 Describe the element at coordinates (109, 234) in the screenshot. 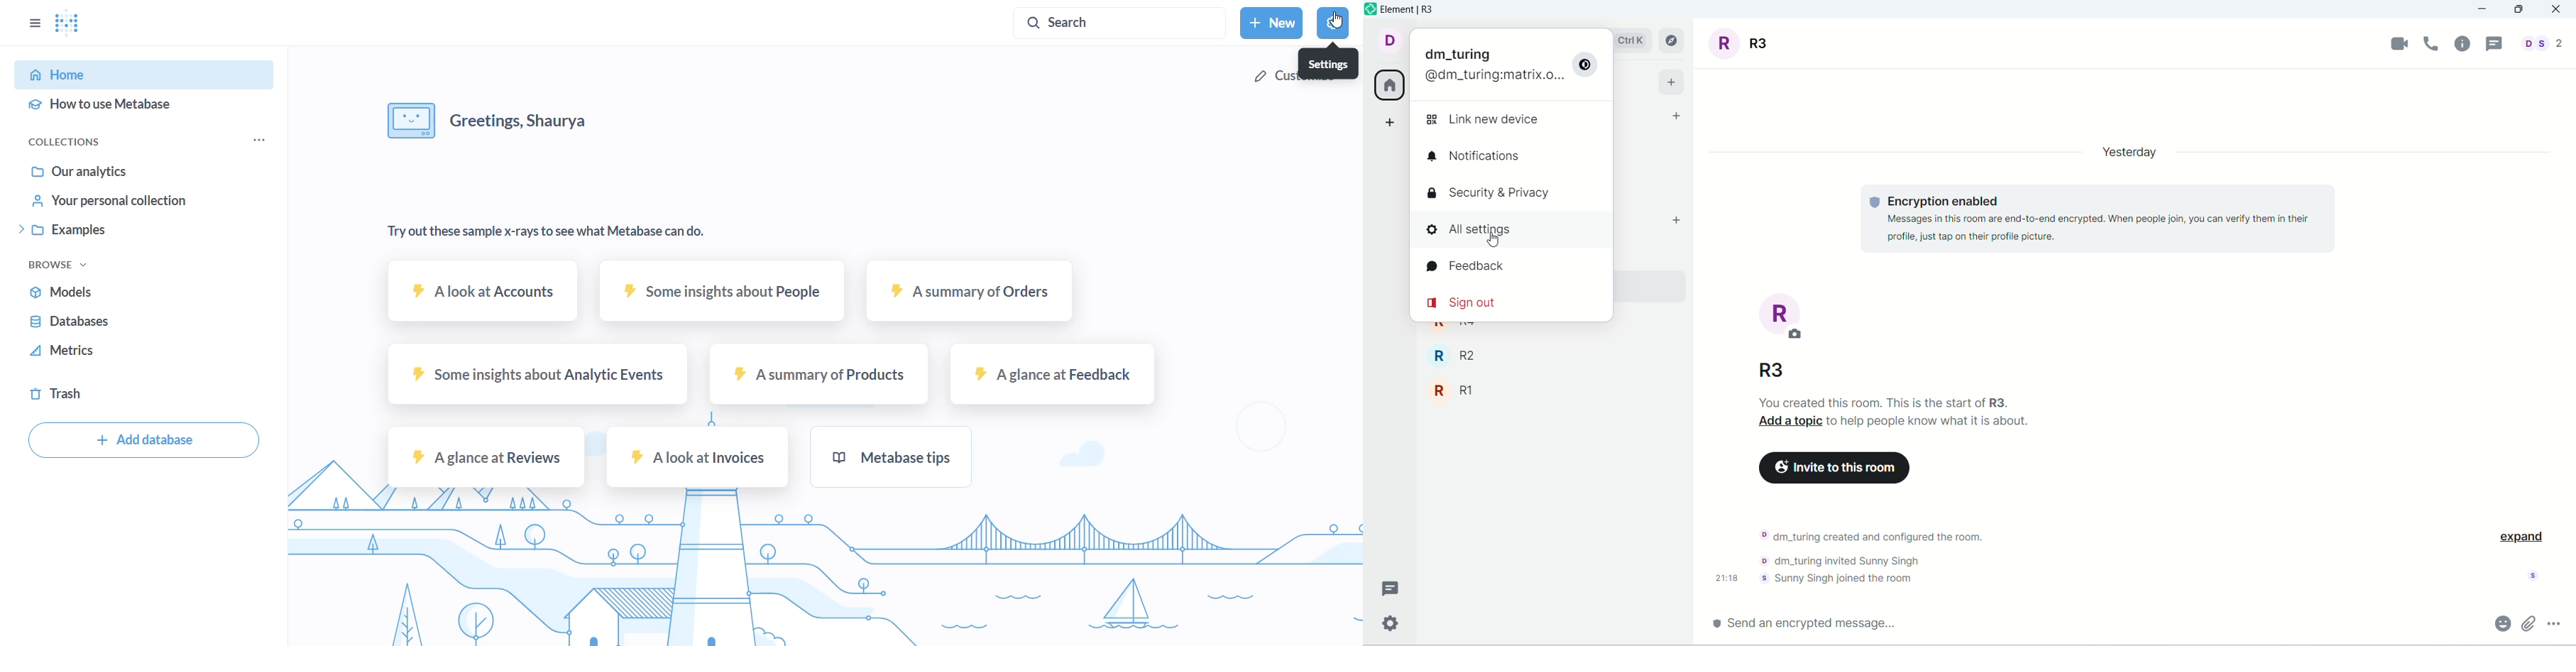

I see `examples` at that location.